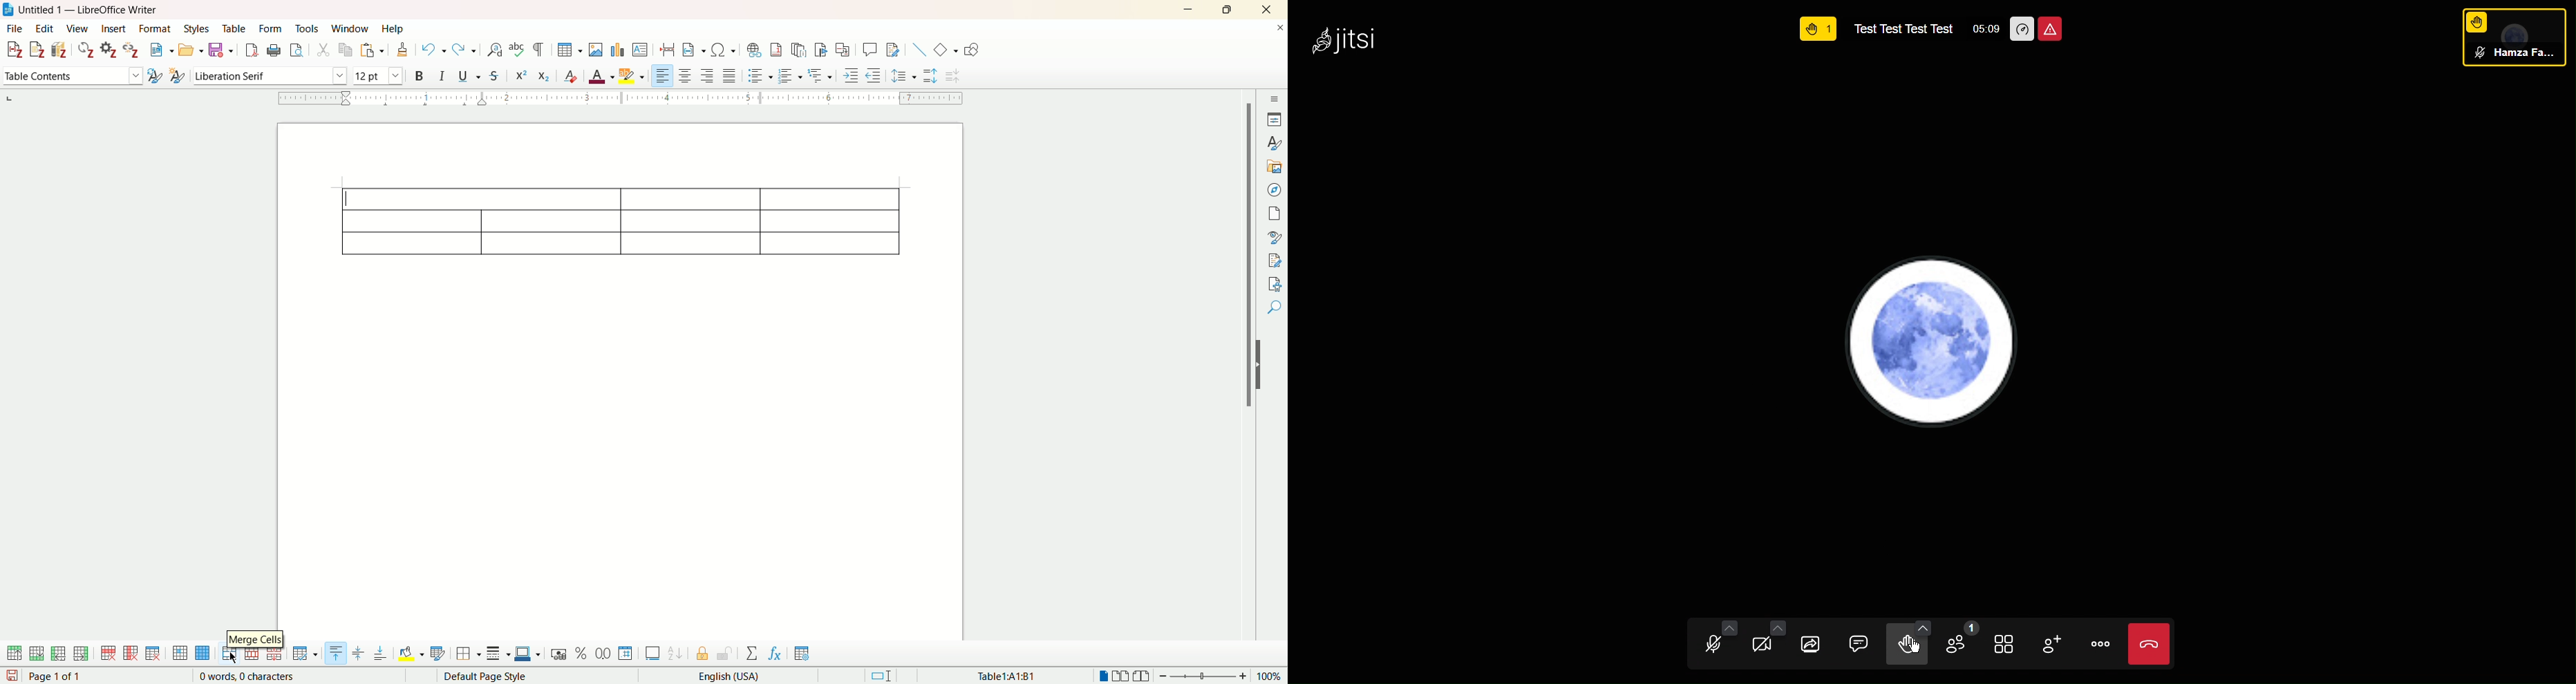 The width and height of the screenshot is (2576, 700). Describe the element at coordinates (267, 76) in the screenshot. I see `font name` at that location.